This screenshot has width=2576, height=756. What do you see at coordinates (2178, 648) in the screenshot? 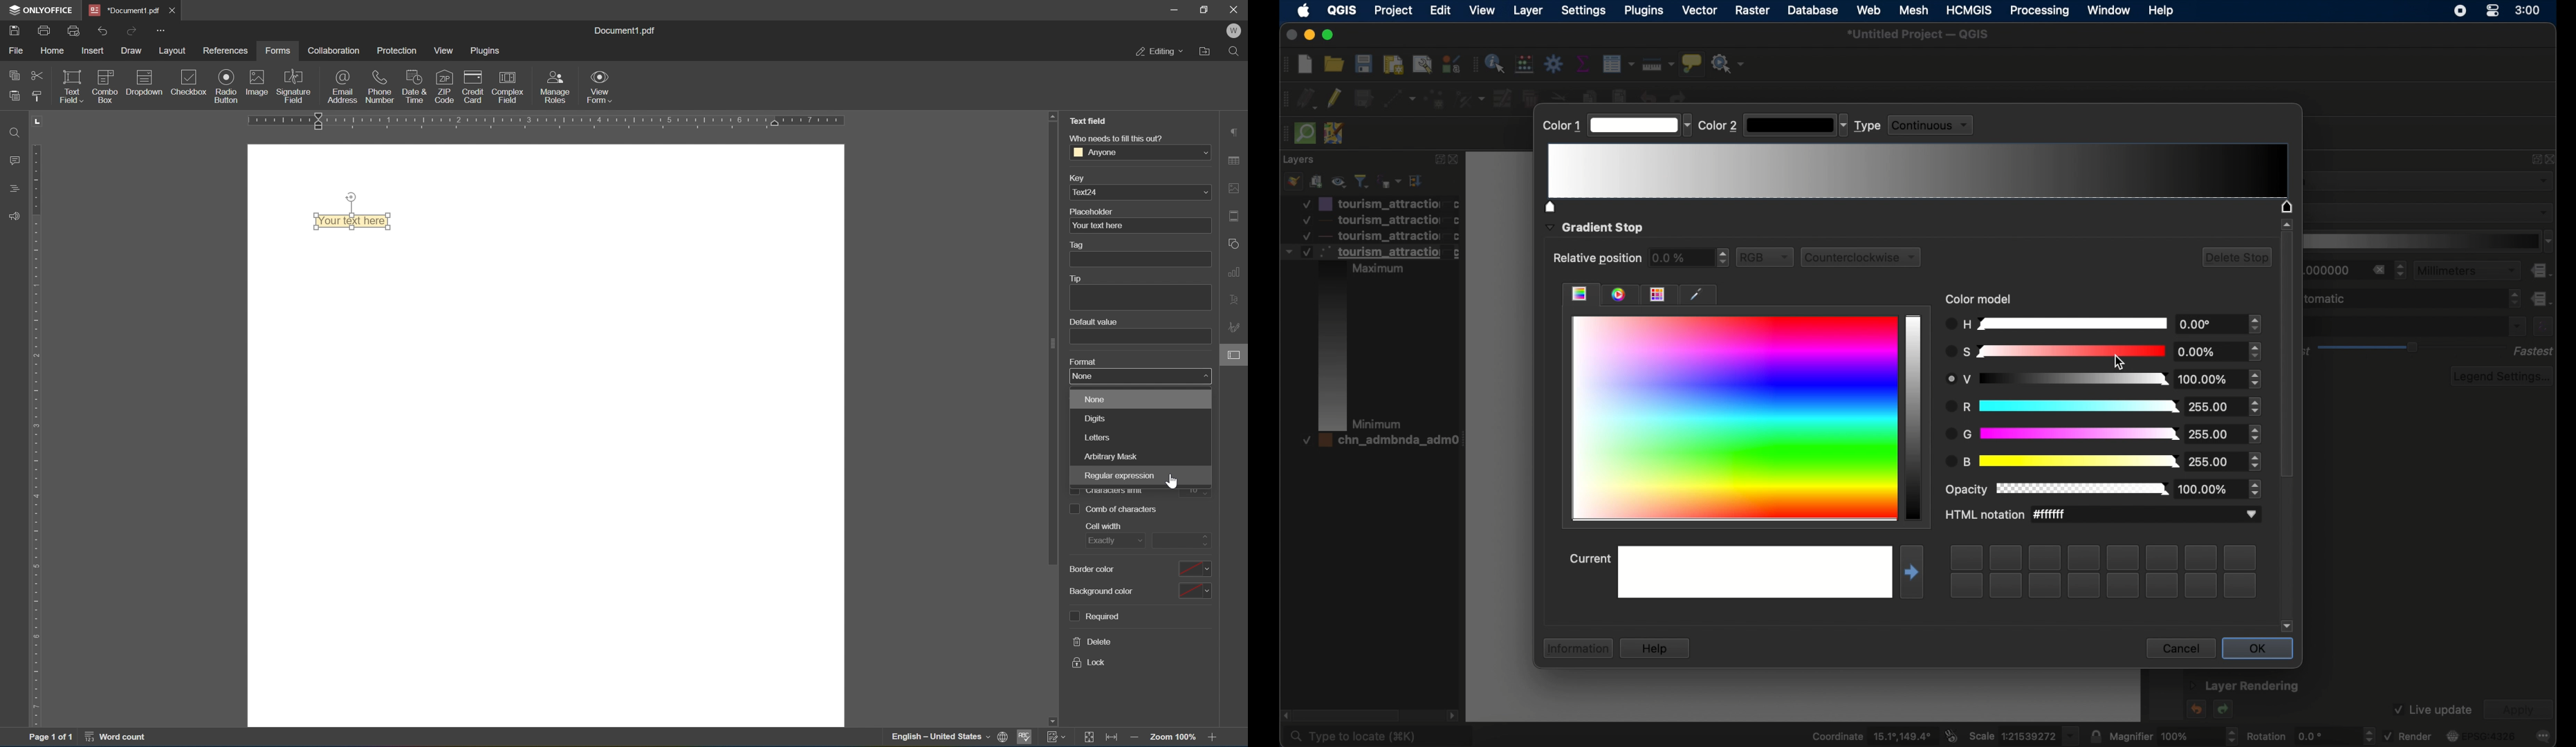
I see `cancel` at bounding box center [2178, 648].